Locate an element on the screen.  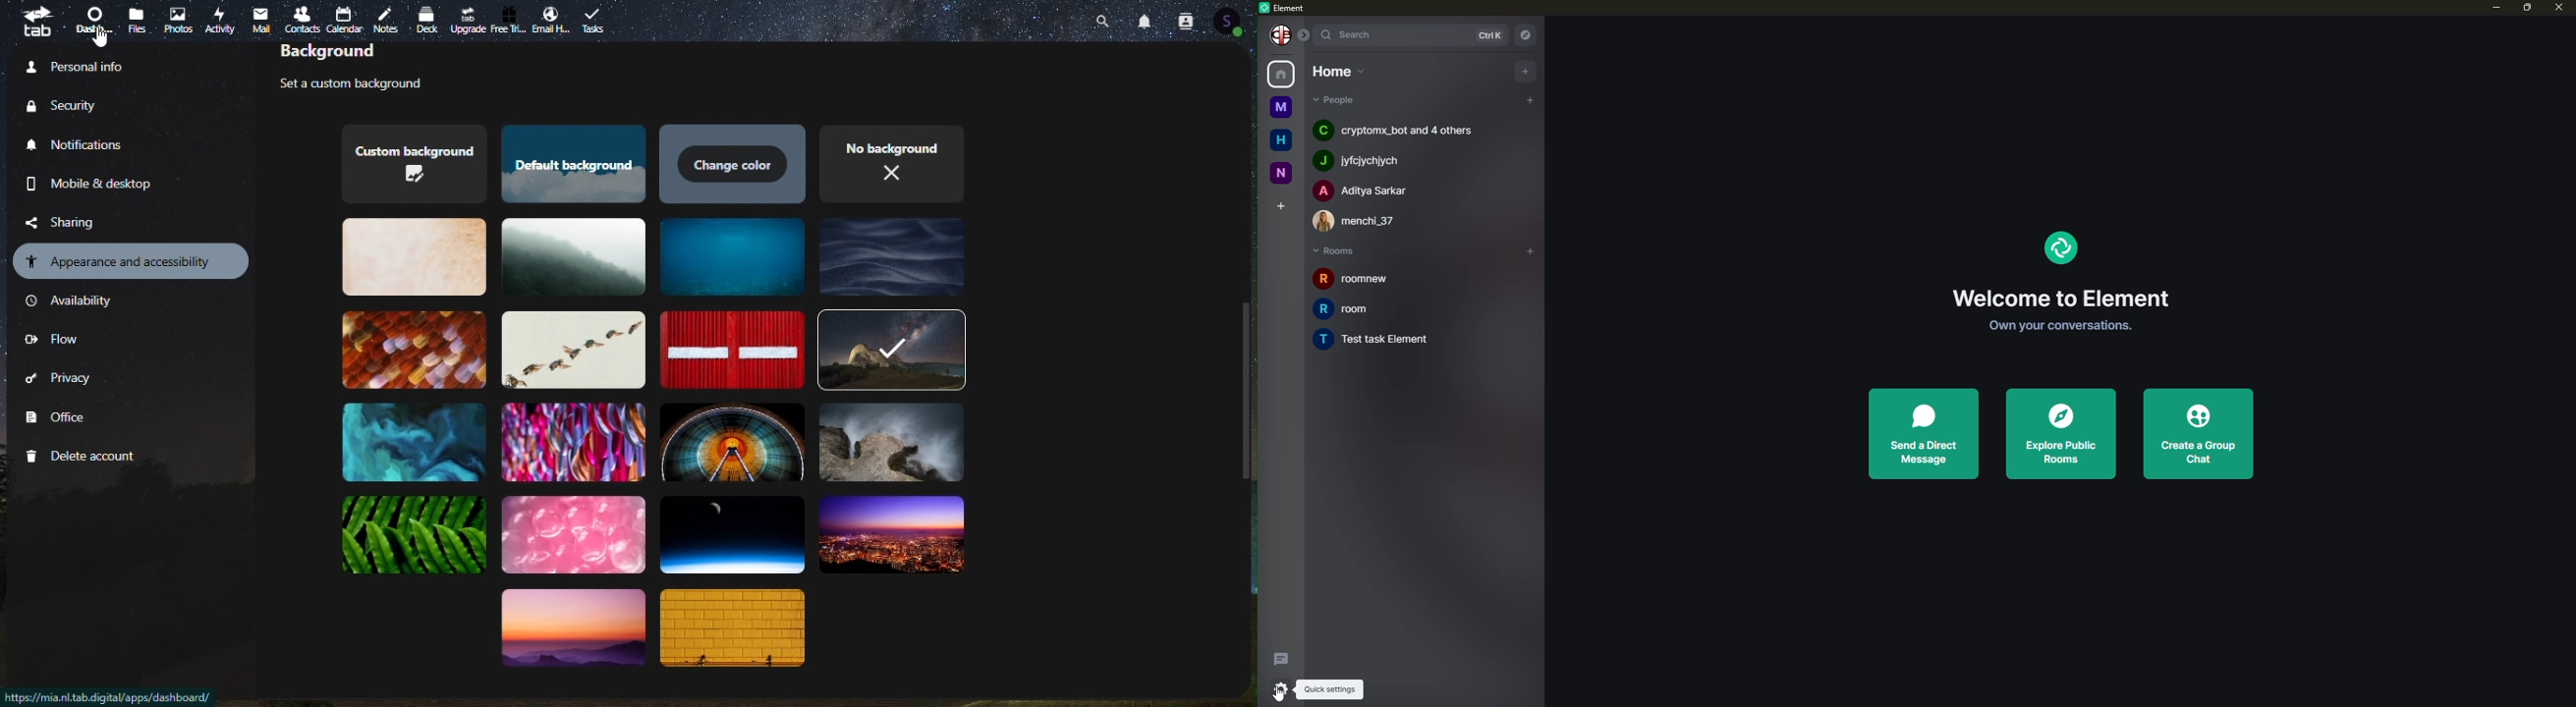
Themes is located at coordinates (732, 440).